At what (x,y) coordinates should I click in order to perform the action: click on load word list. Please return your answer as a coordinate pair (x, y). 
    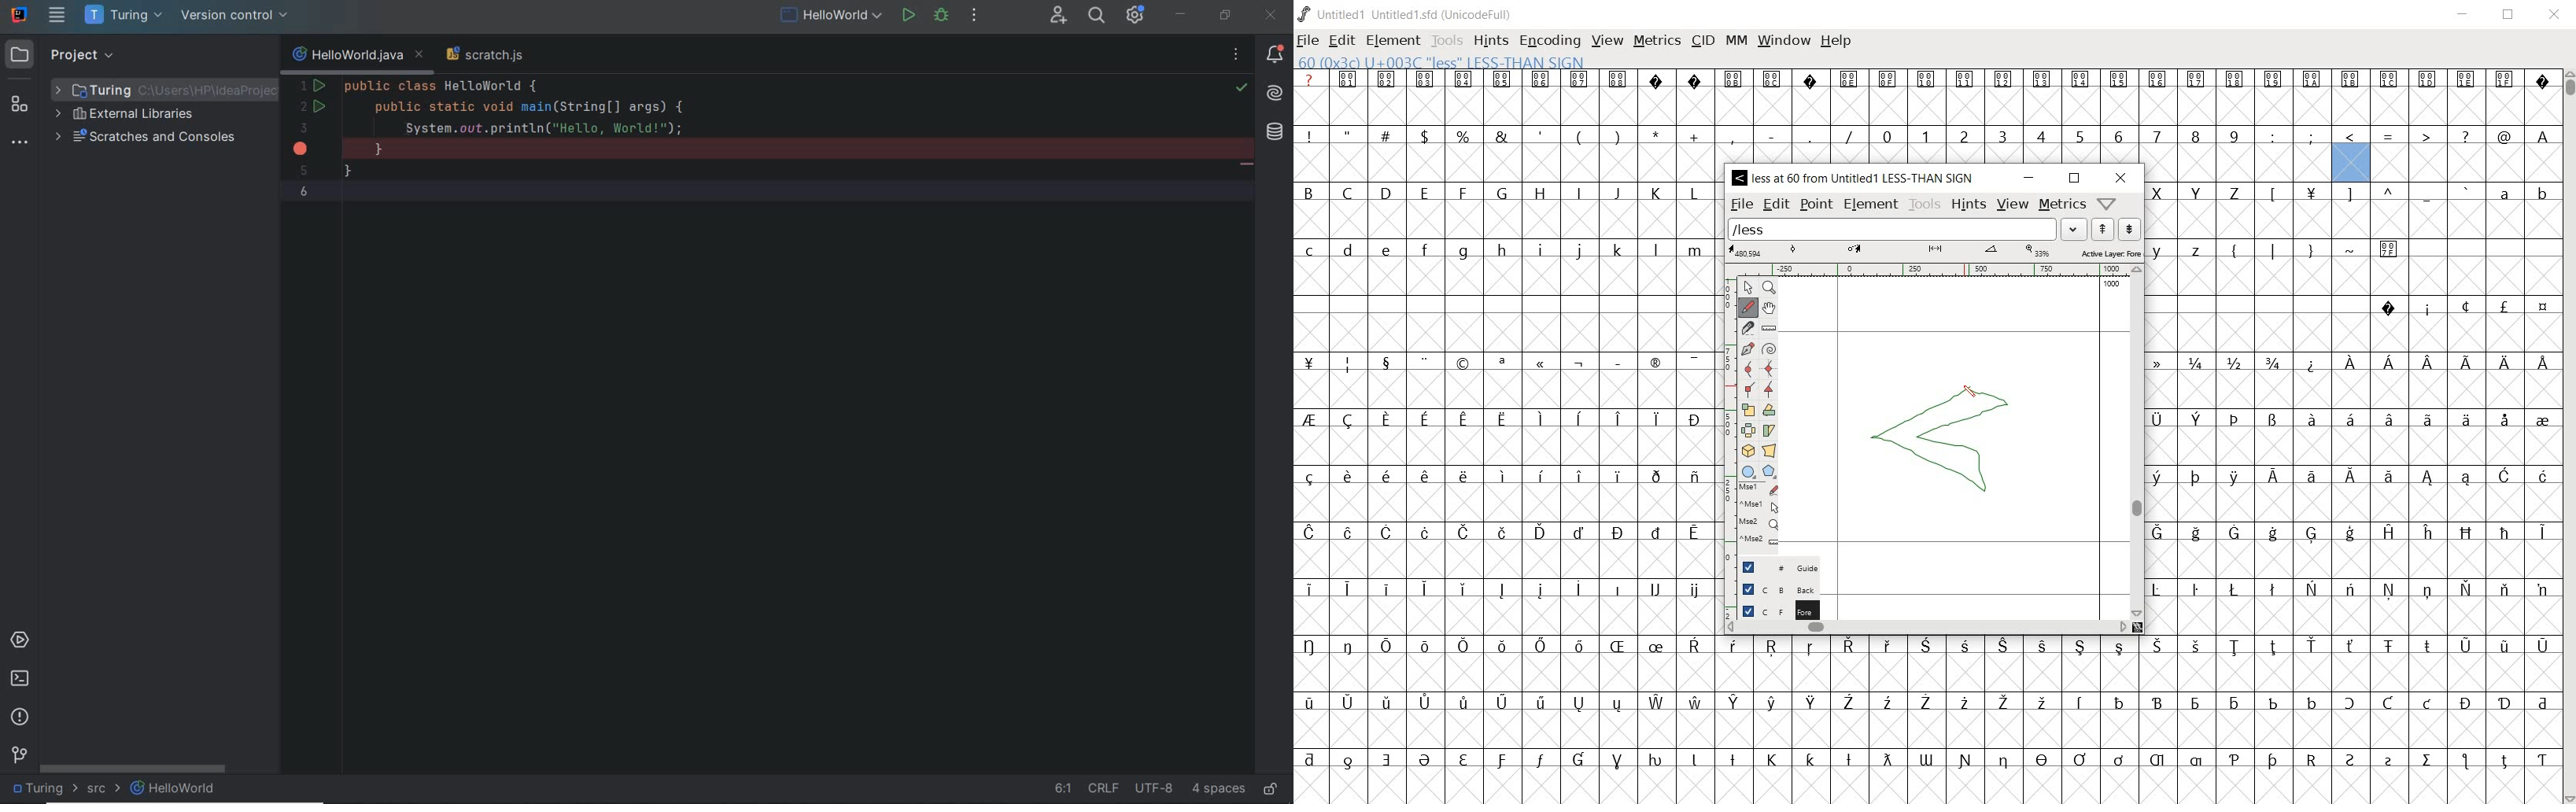
    Looking at the image, I should click on (1907, 229).